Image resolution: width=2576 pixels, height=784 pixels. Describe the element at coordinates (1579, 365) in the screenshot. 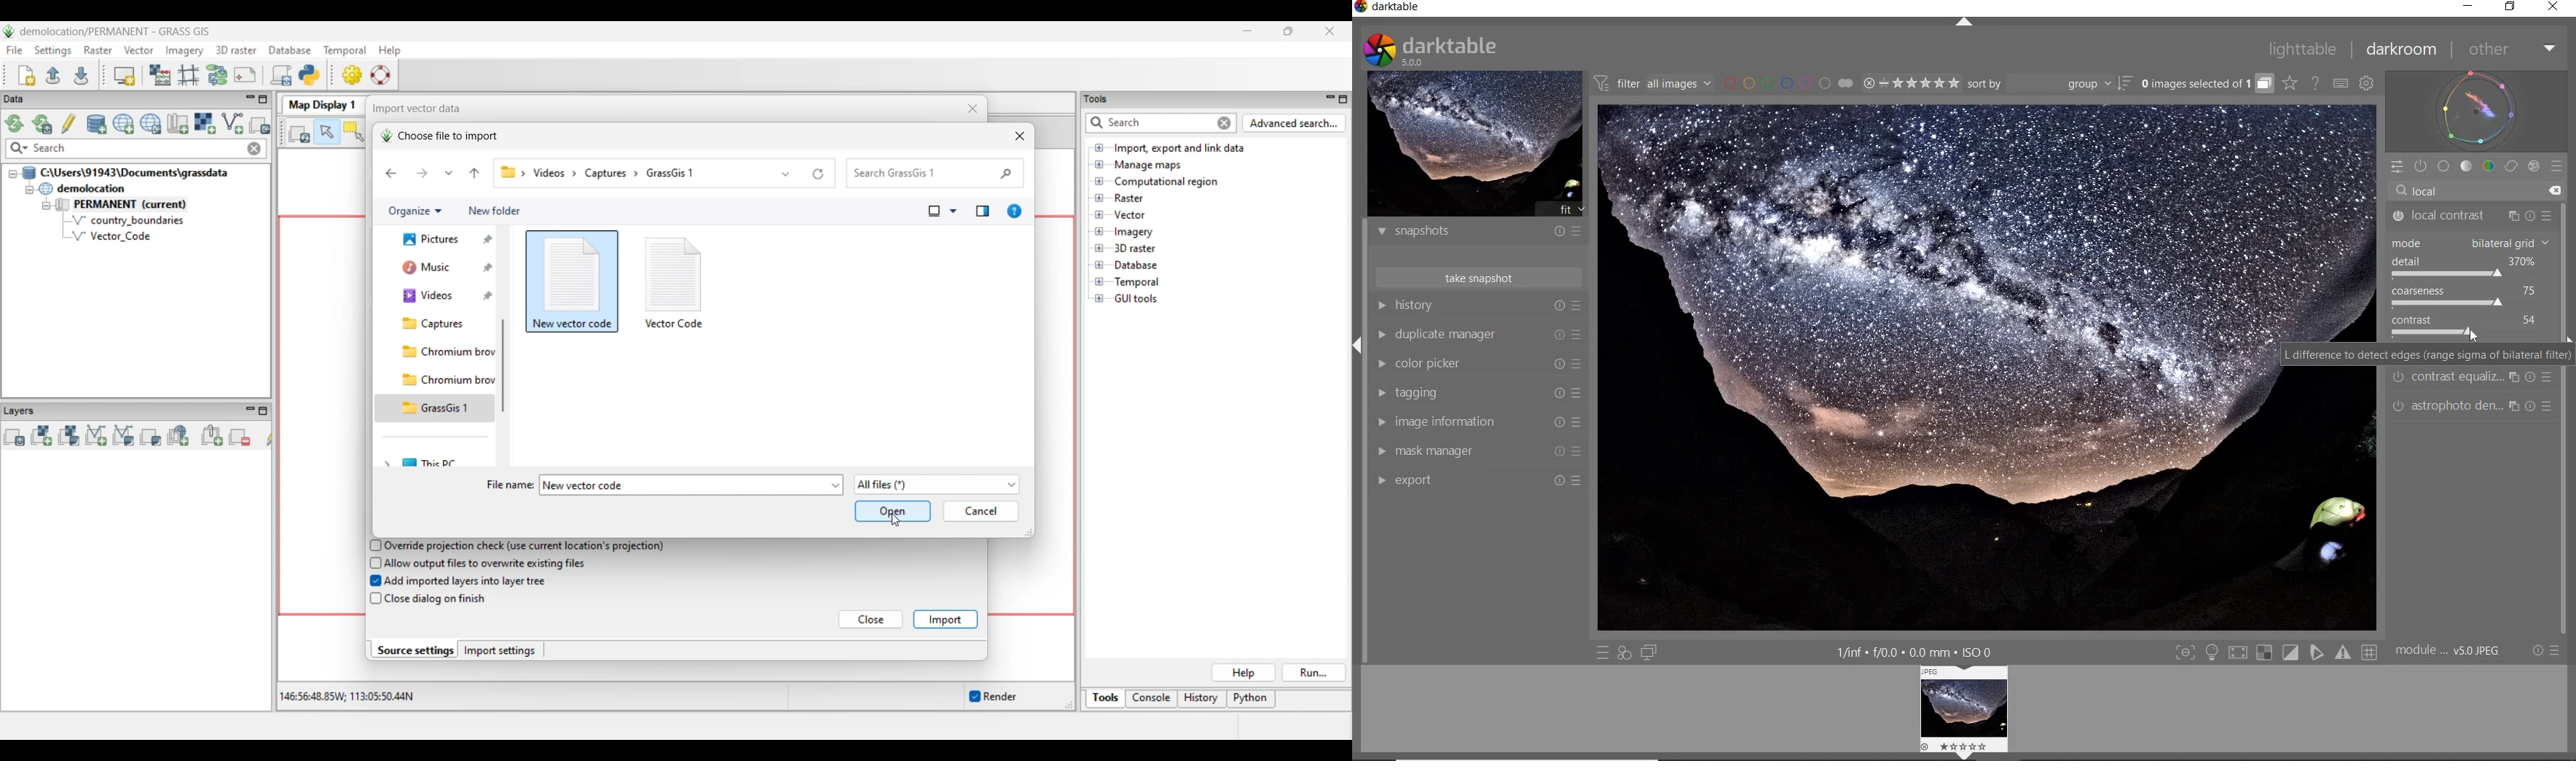

I see `Presets and preferences` at that location.